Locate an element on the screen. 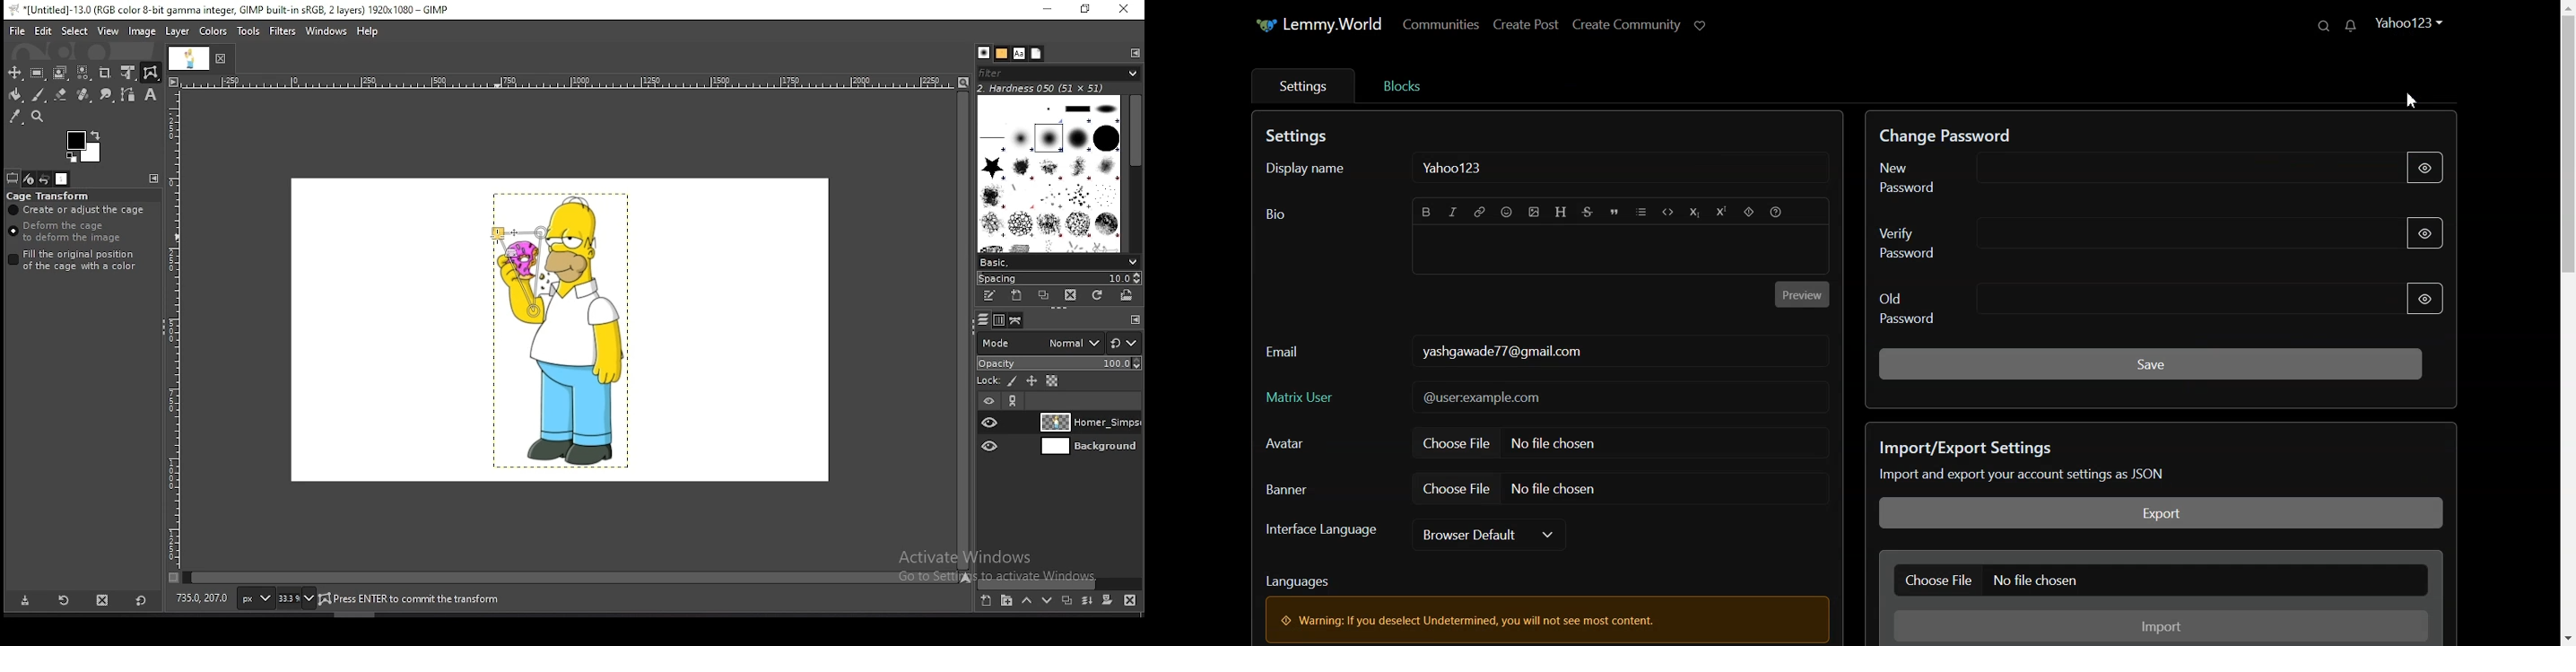 Image resolution: width=2576 pixels, height=672 pixels. *[untitled]-13.0 (rgb color 8-bit gamma integer, gimp built-in sRGB, 2 layers) 1920x1080 - gimp is located at coordinates (234, 10).